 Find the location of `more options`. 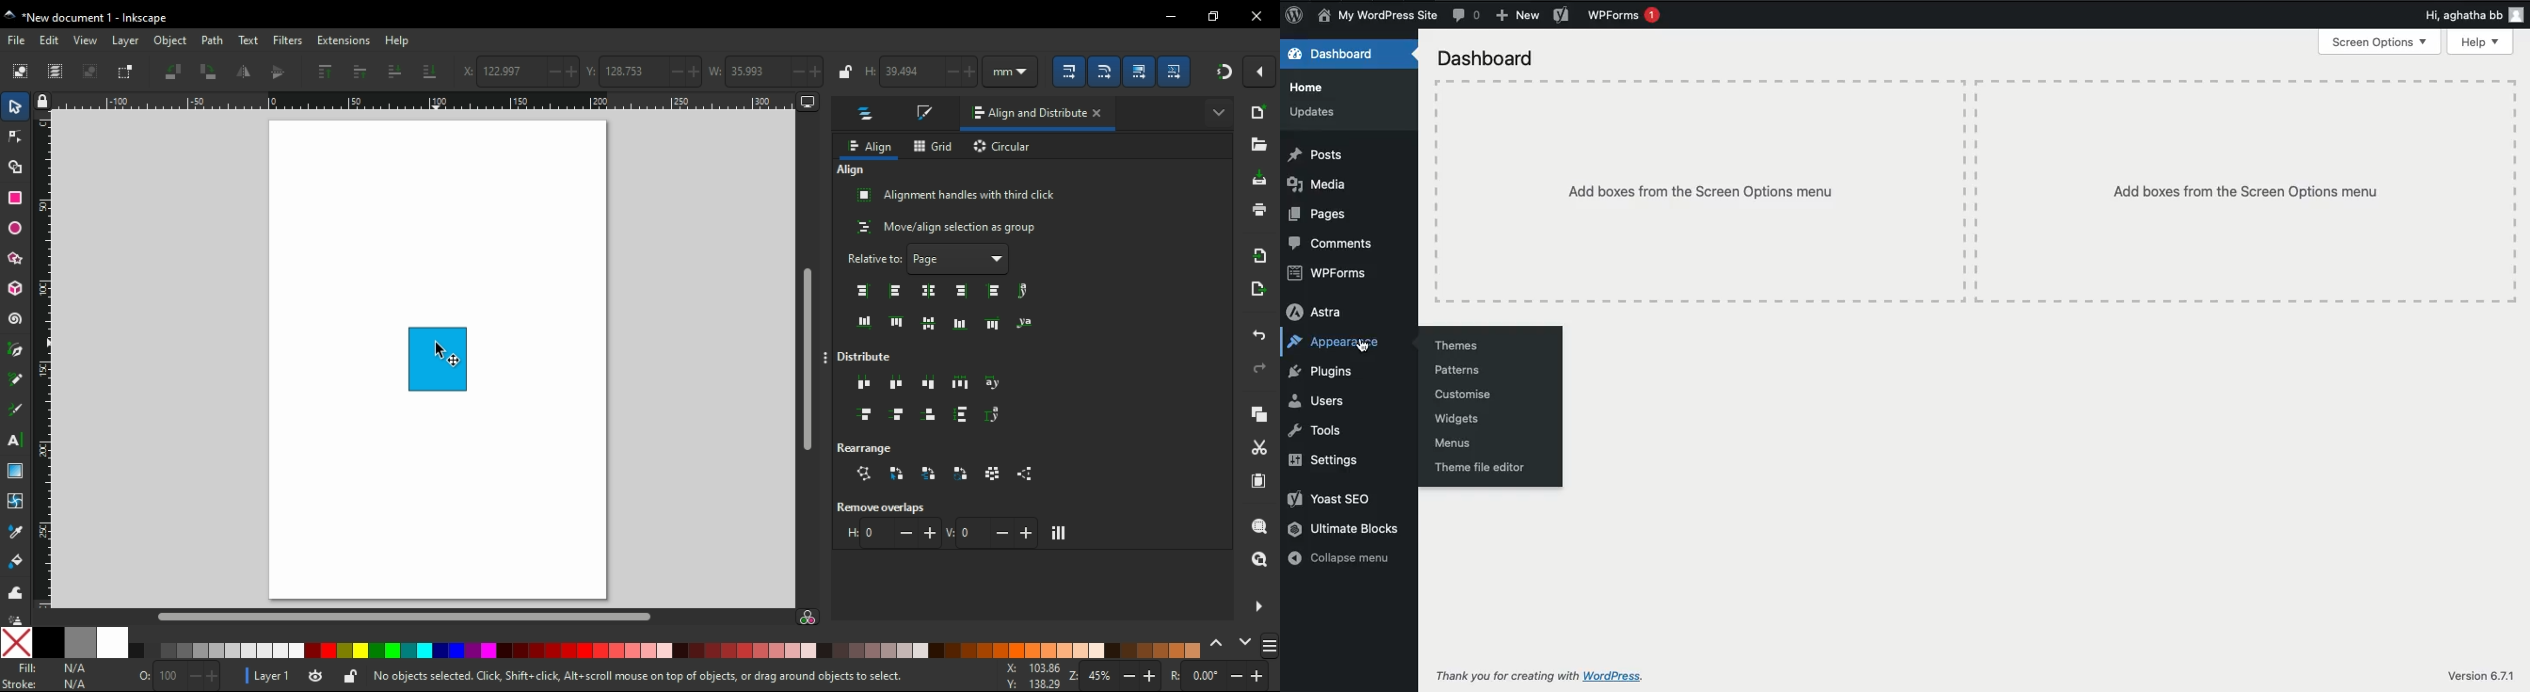

more options is located at coordinates (826, 360).